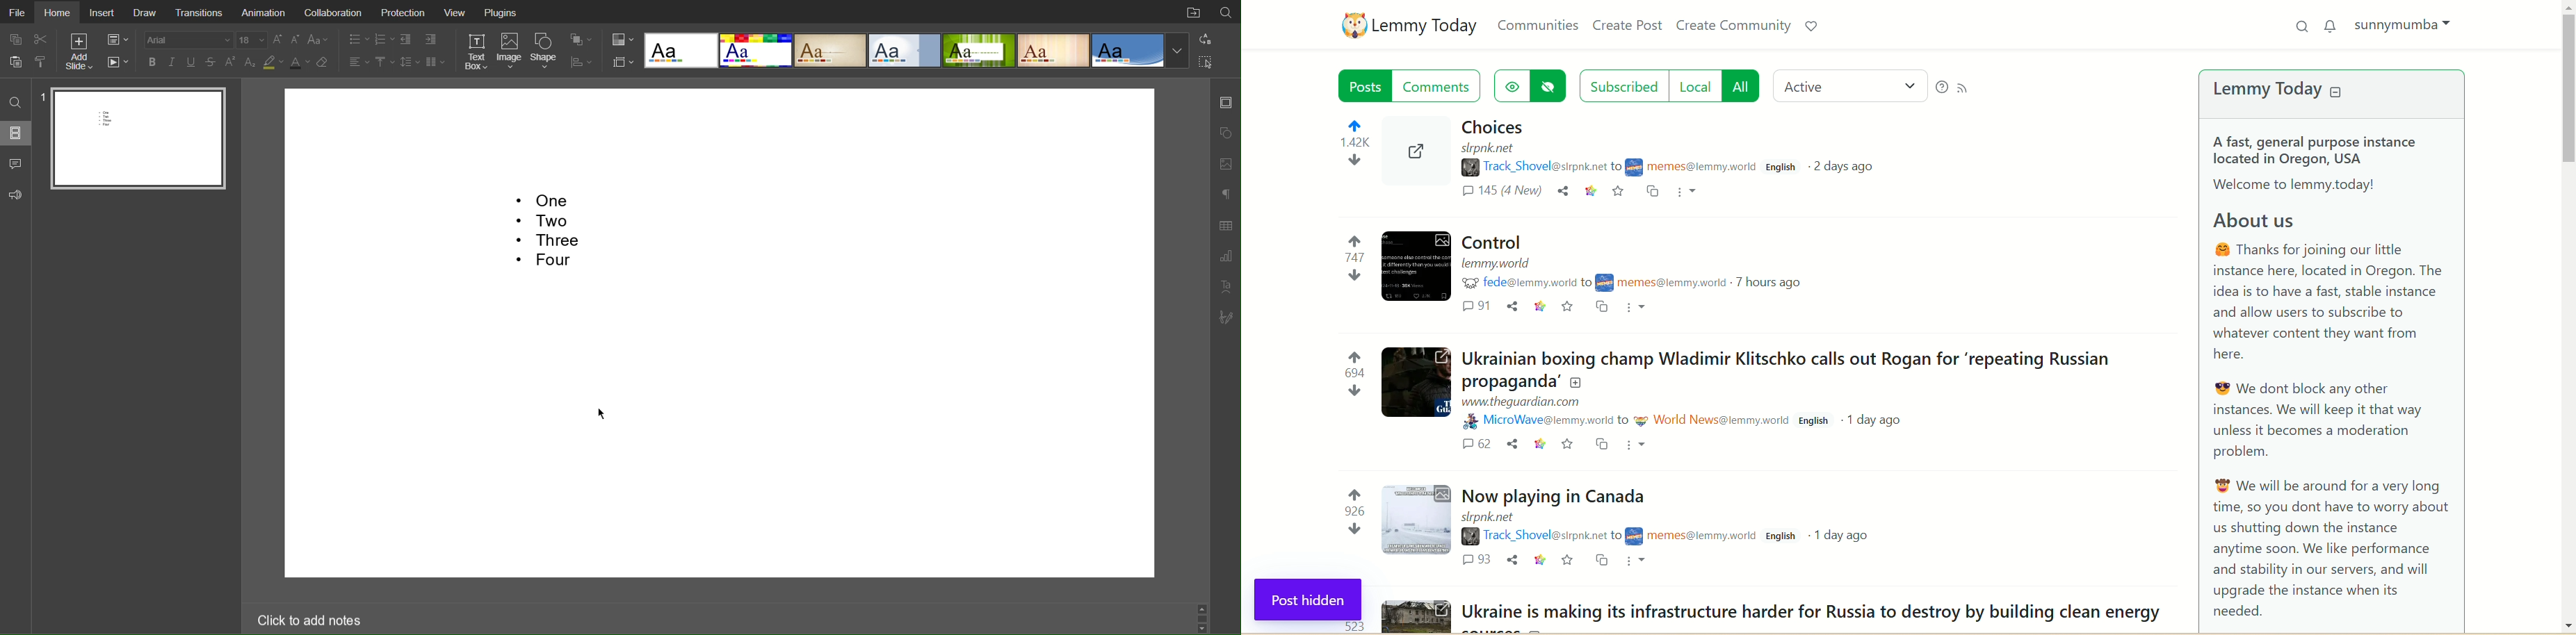 This screenshot has height=644, width=2576. What do you see at coordinates (1193, 12) in the screenshot?
I see `Open File Location` at bounding box center [1193, 12].